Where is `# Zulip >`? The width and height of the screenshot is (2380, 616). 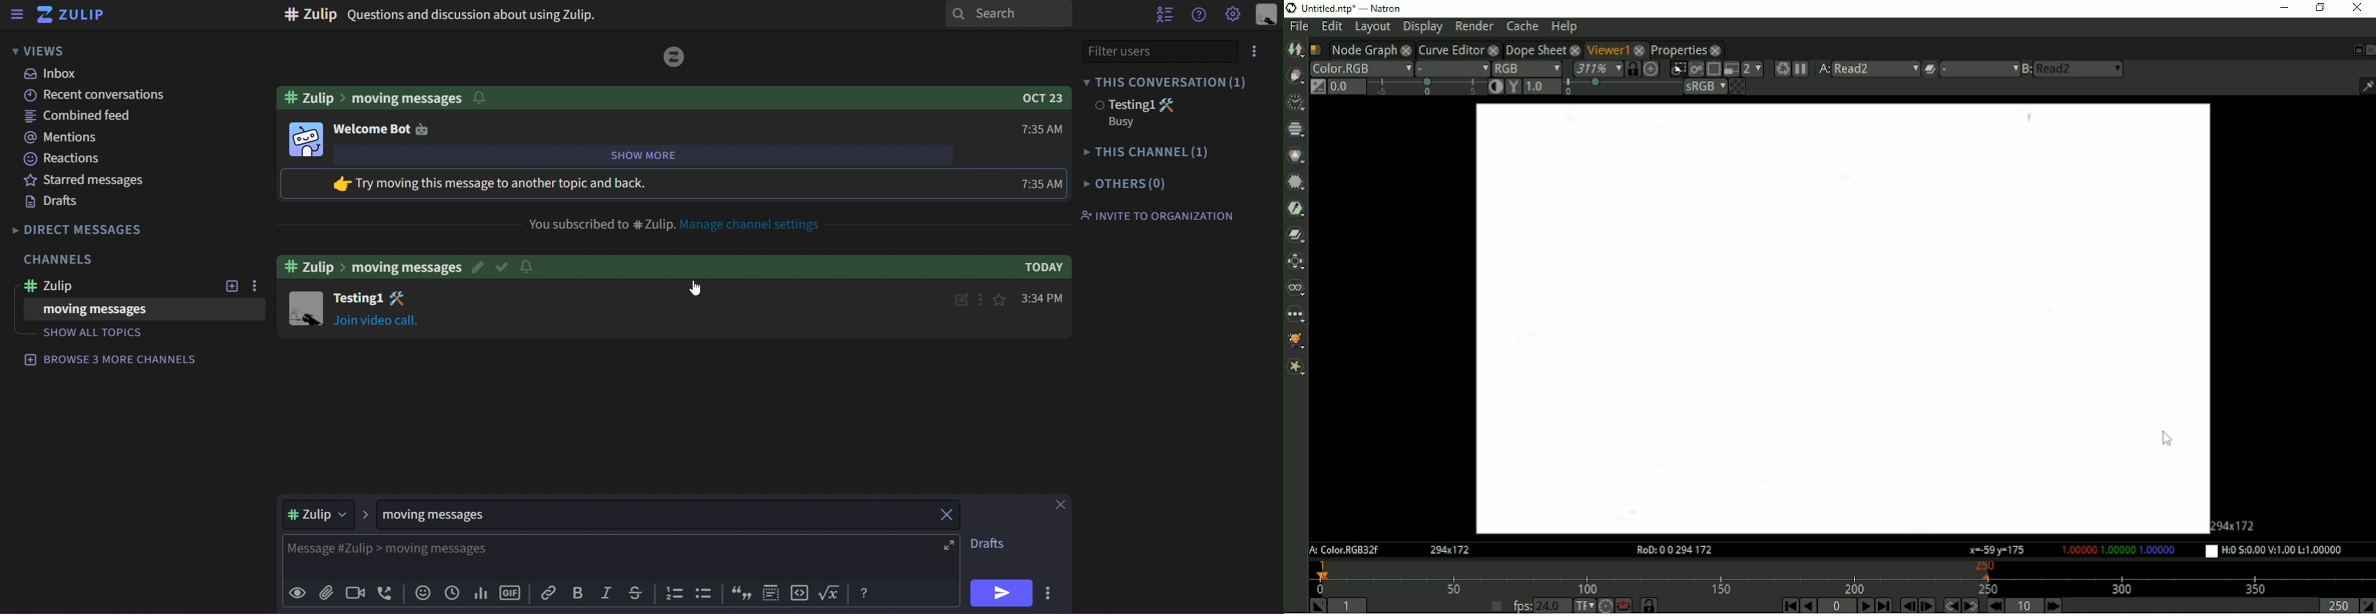
# Zulip > is located at coordinates (325, 515).